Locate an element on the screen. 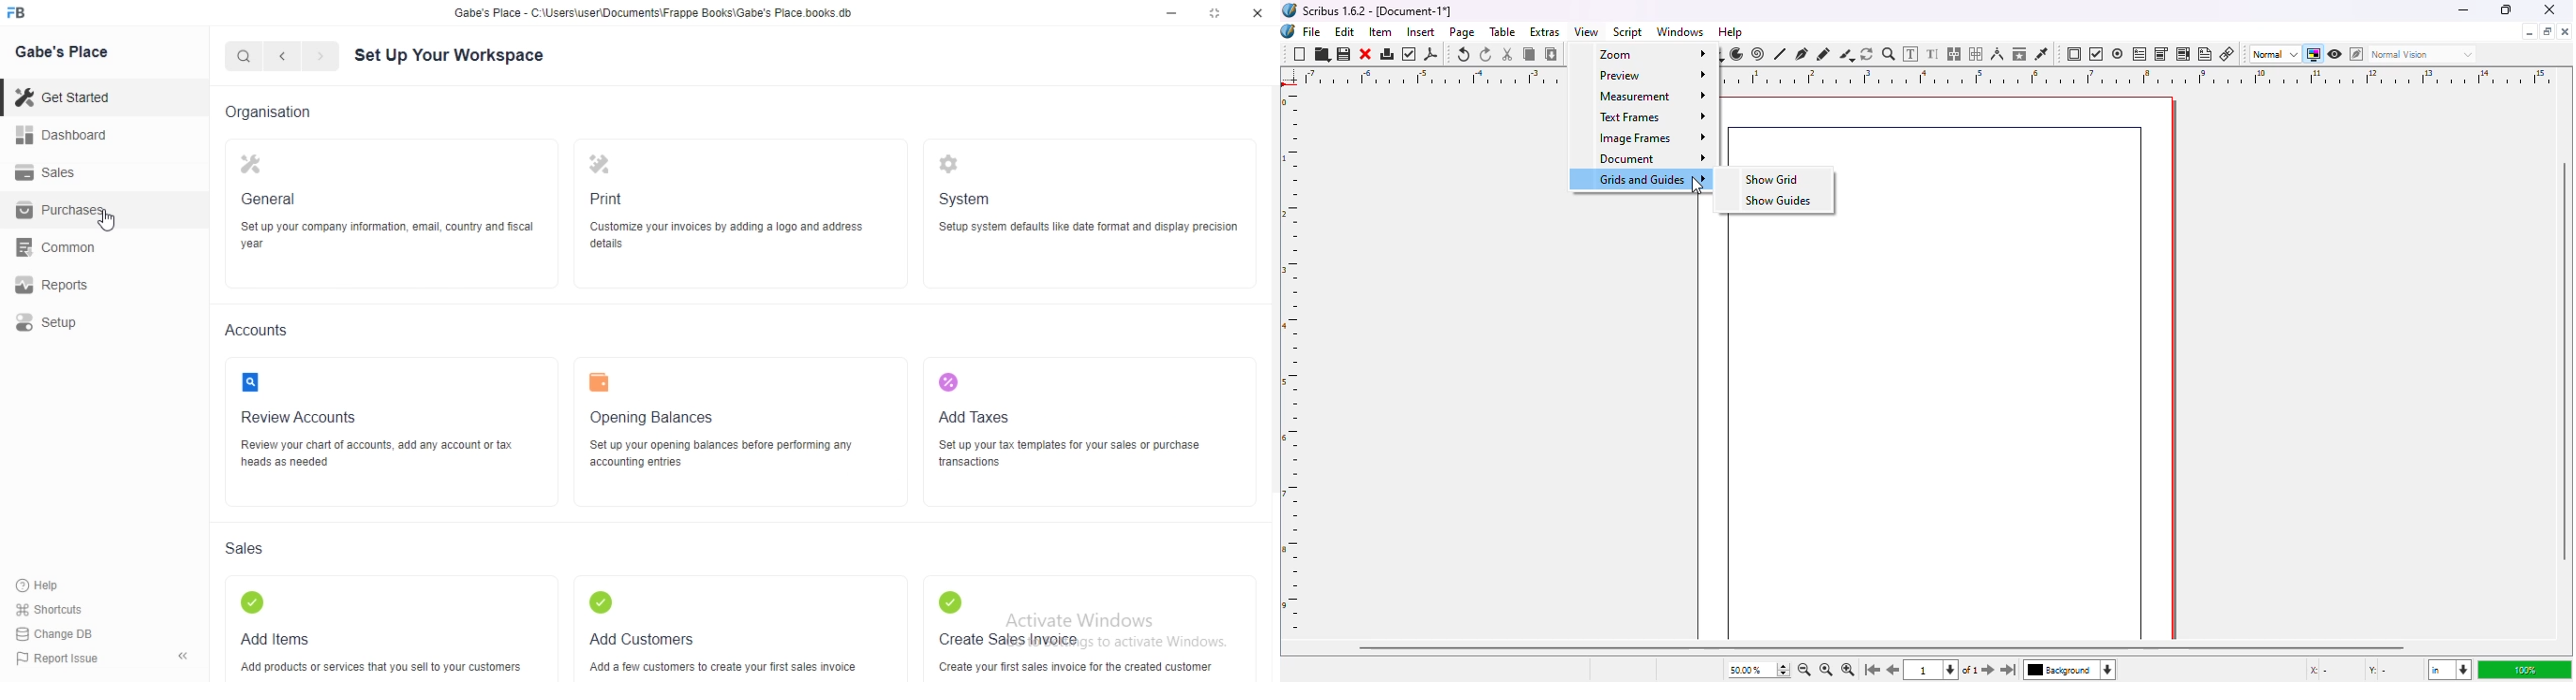 Image resolution: width=2576 pixels, height=700 pixels. PDF list box is located at coordinates (2184, 54).